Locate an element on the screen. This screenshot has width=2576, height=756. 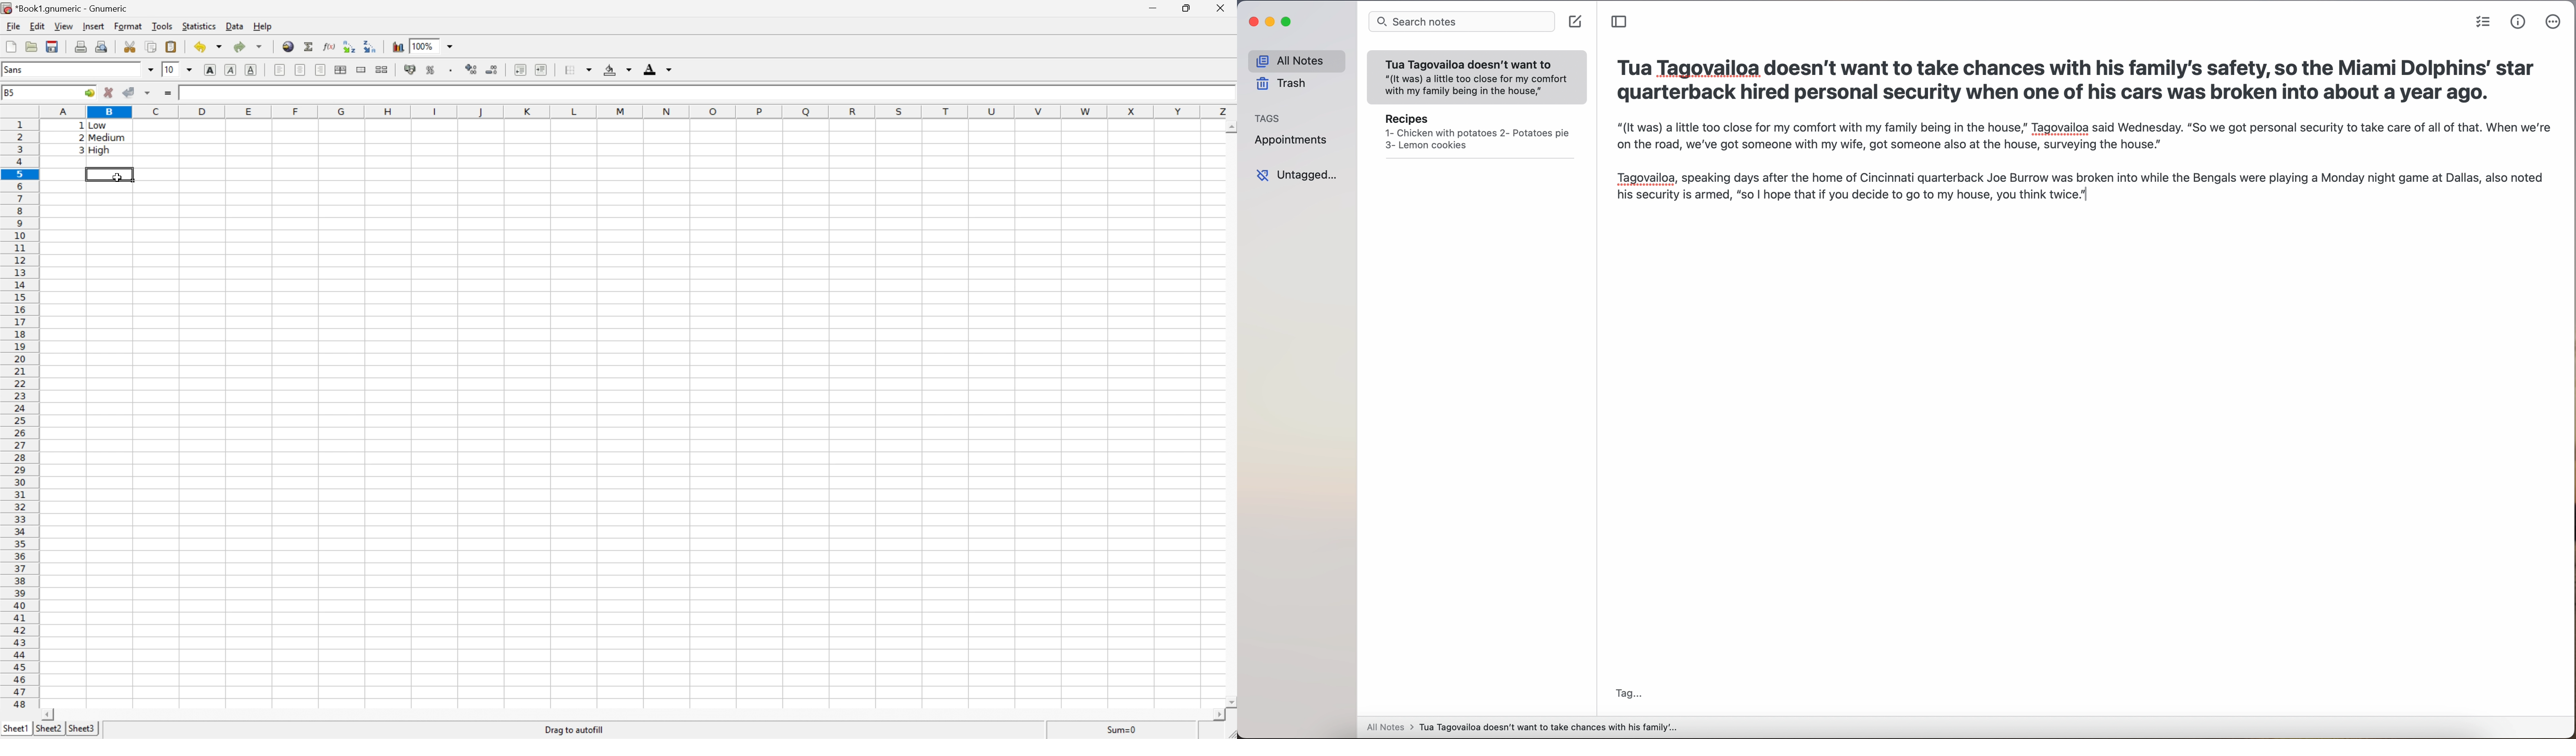
maximize Simplenote is located at coordinates (1288, 22).